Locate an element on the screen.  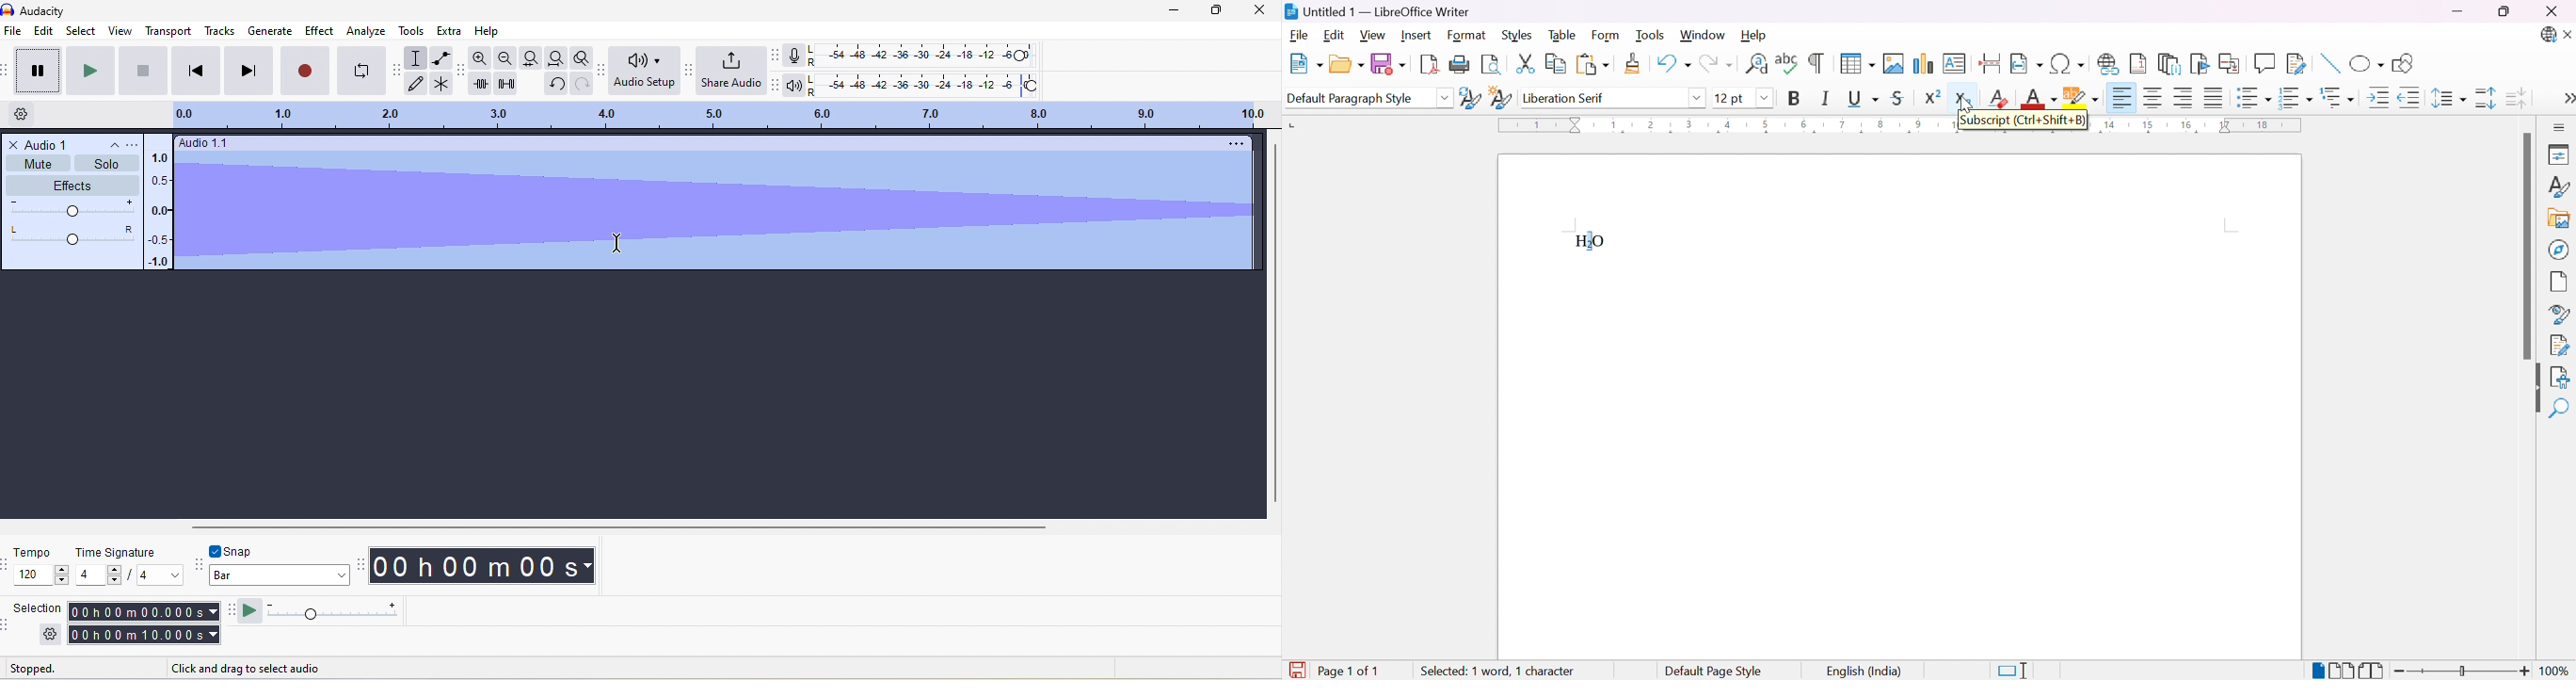
audacity tools toolbar is located at coordinates (399, 76).